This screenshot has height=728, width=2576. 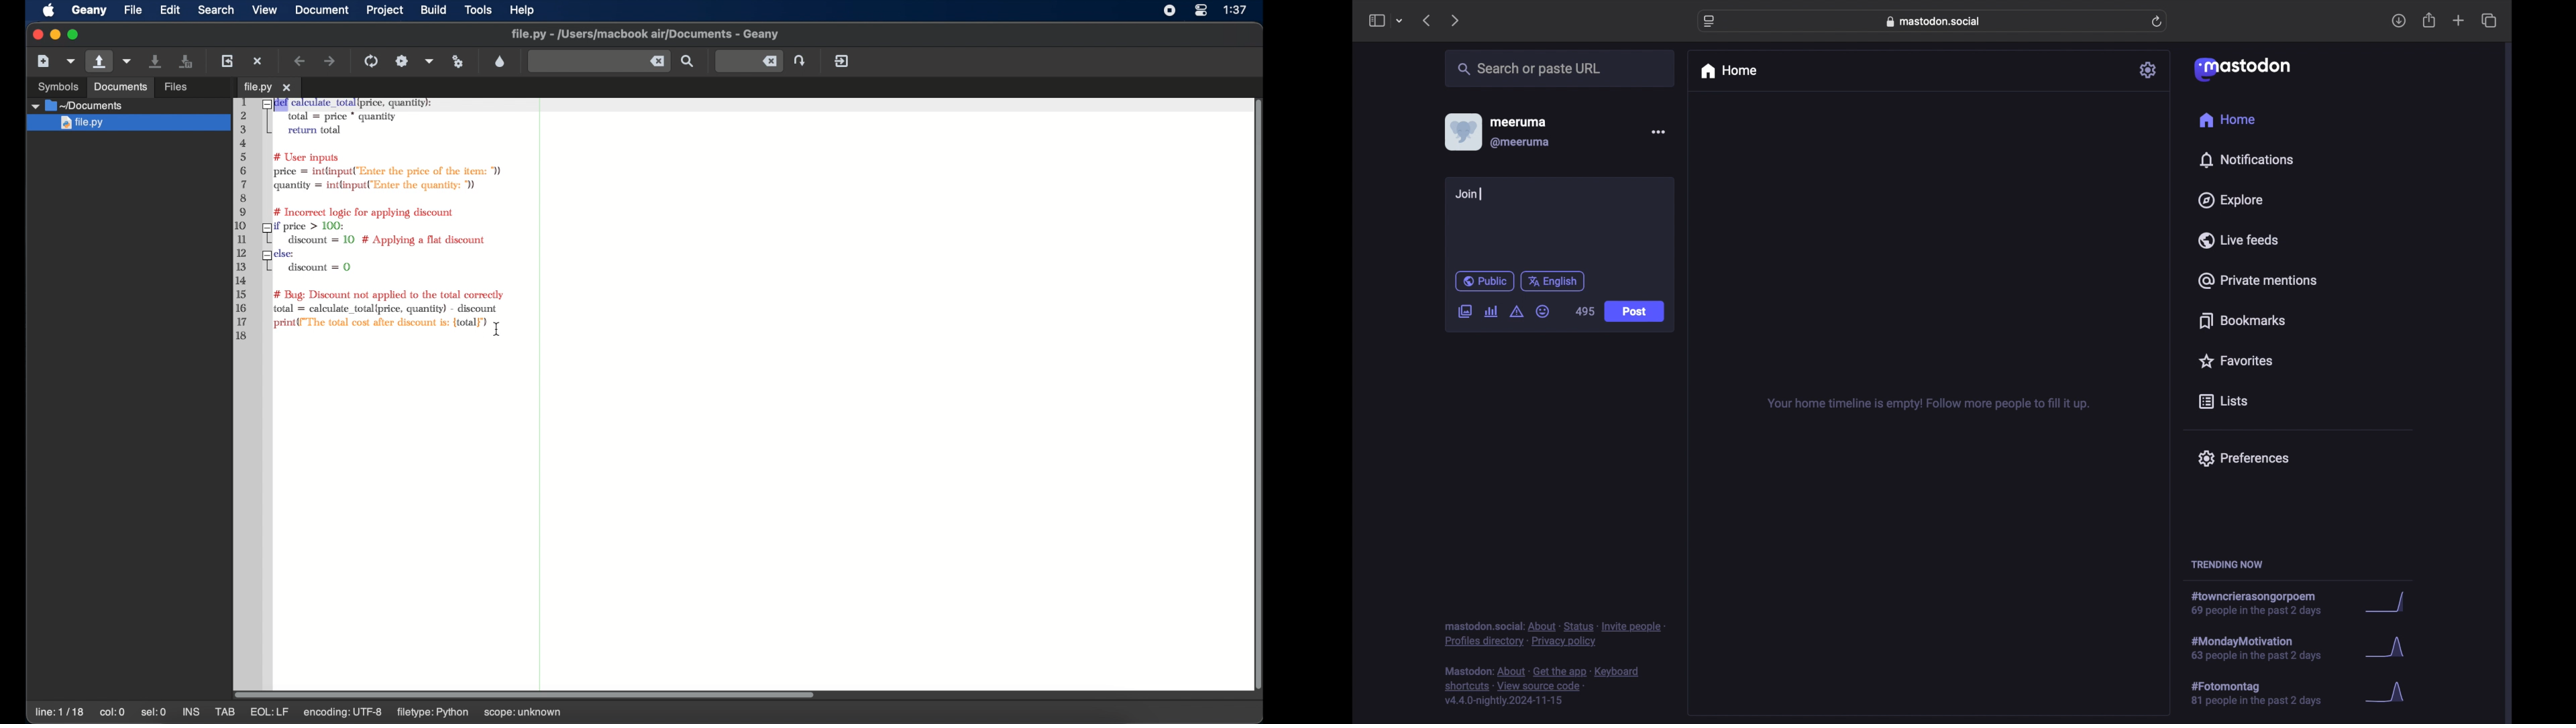 I want to click on Post, so click(x=1636, y=313).